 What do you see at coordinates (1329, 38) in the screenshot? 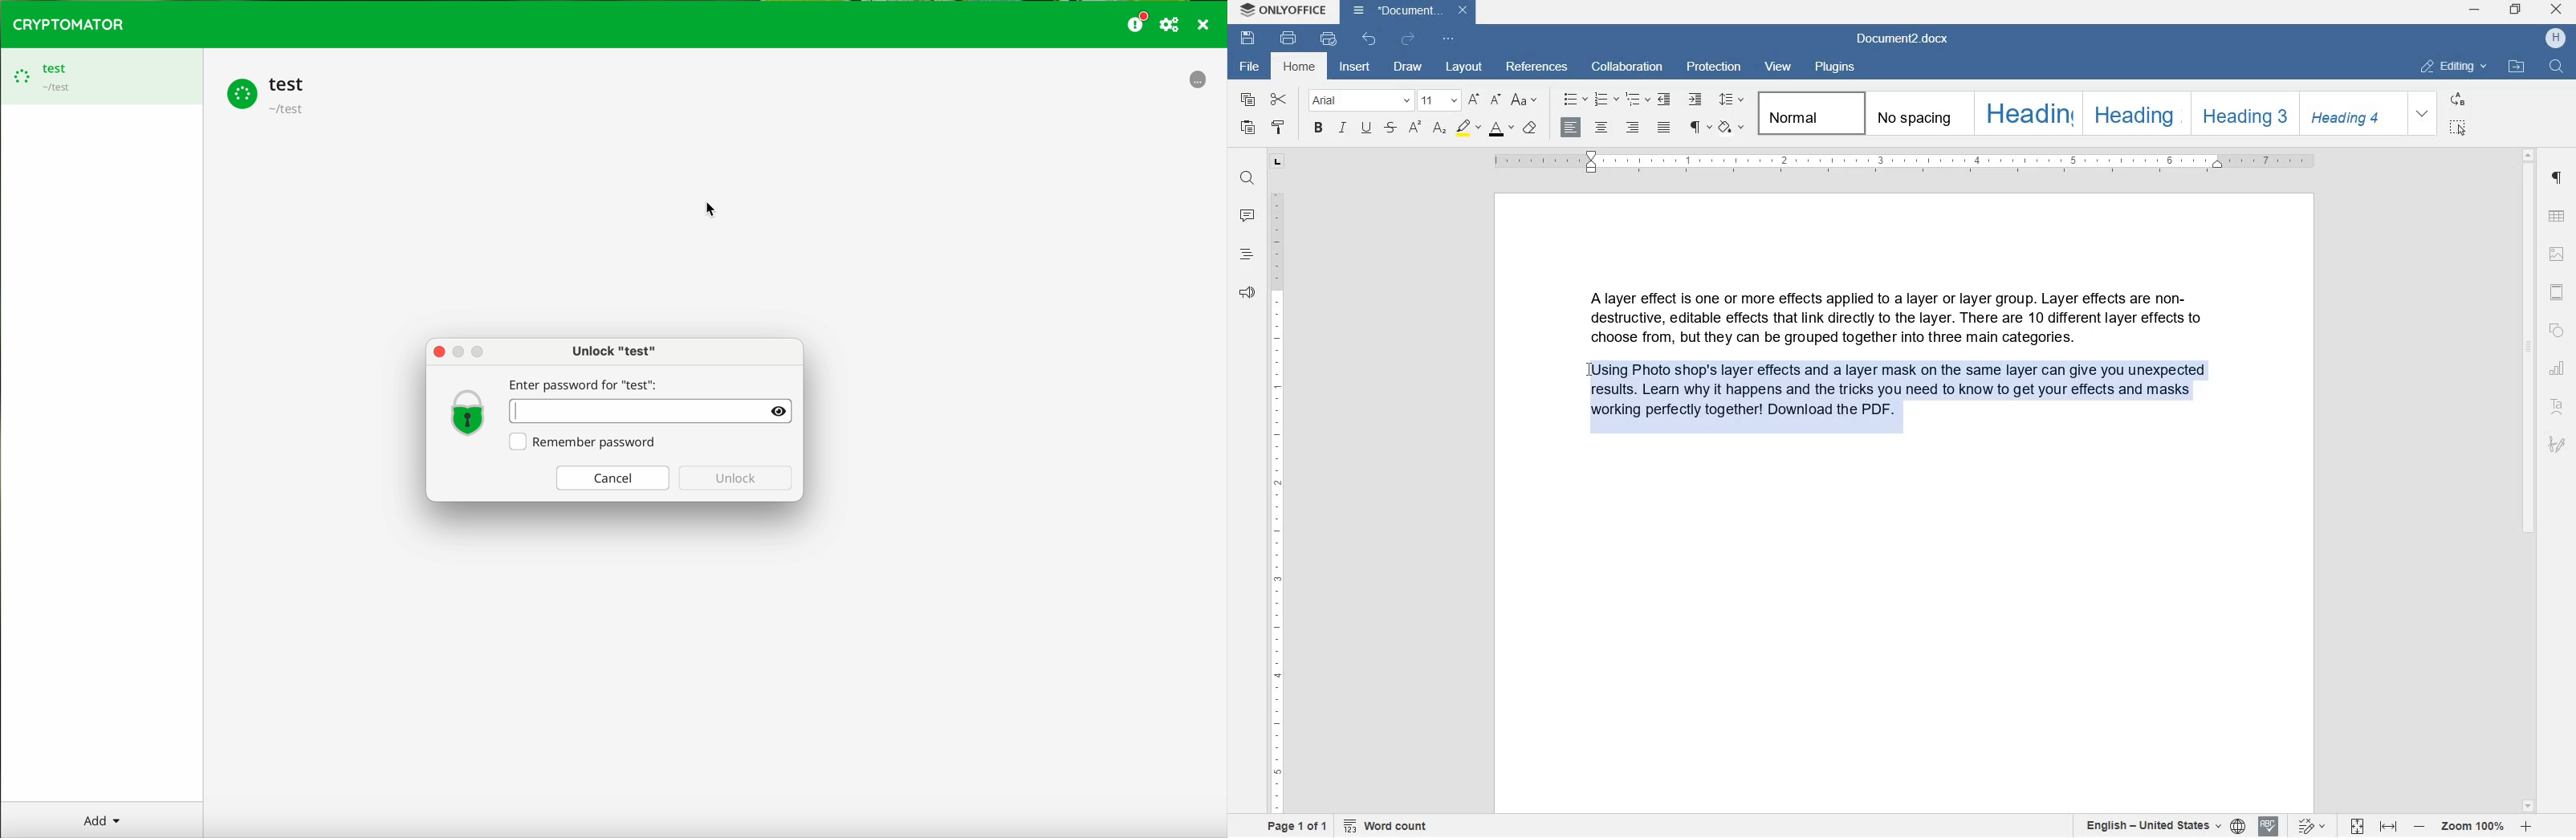
I see `QUICK PRINT` at bounding box center [1329, 38].